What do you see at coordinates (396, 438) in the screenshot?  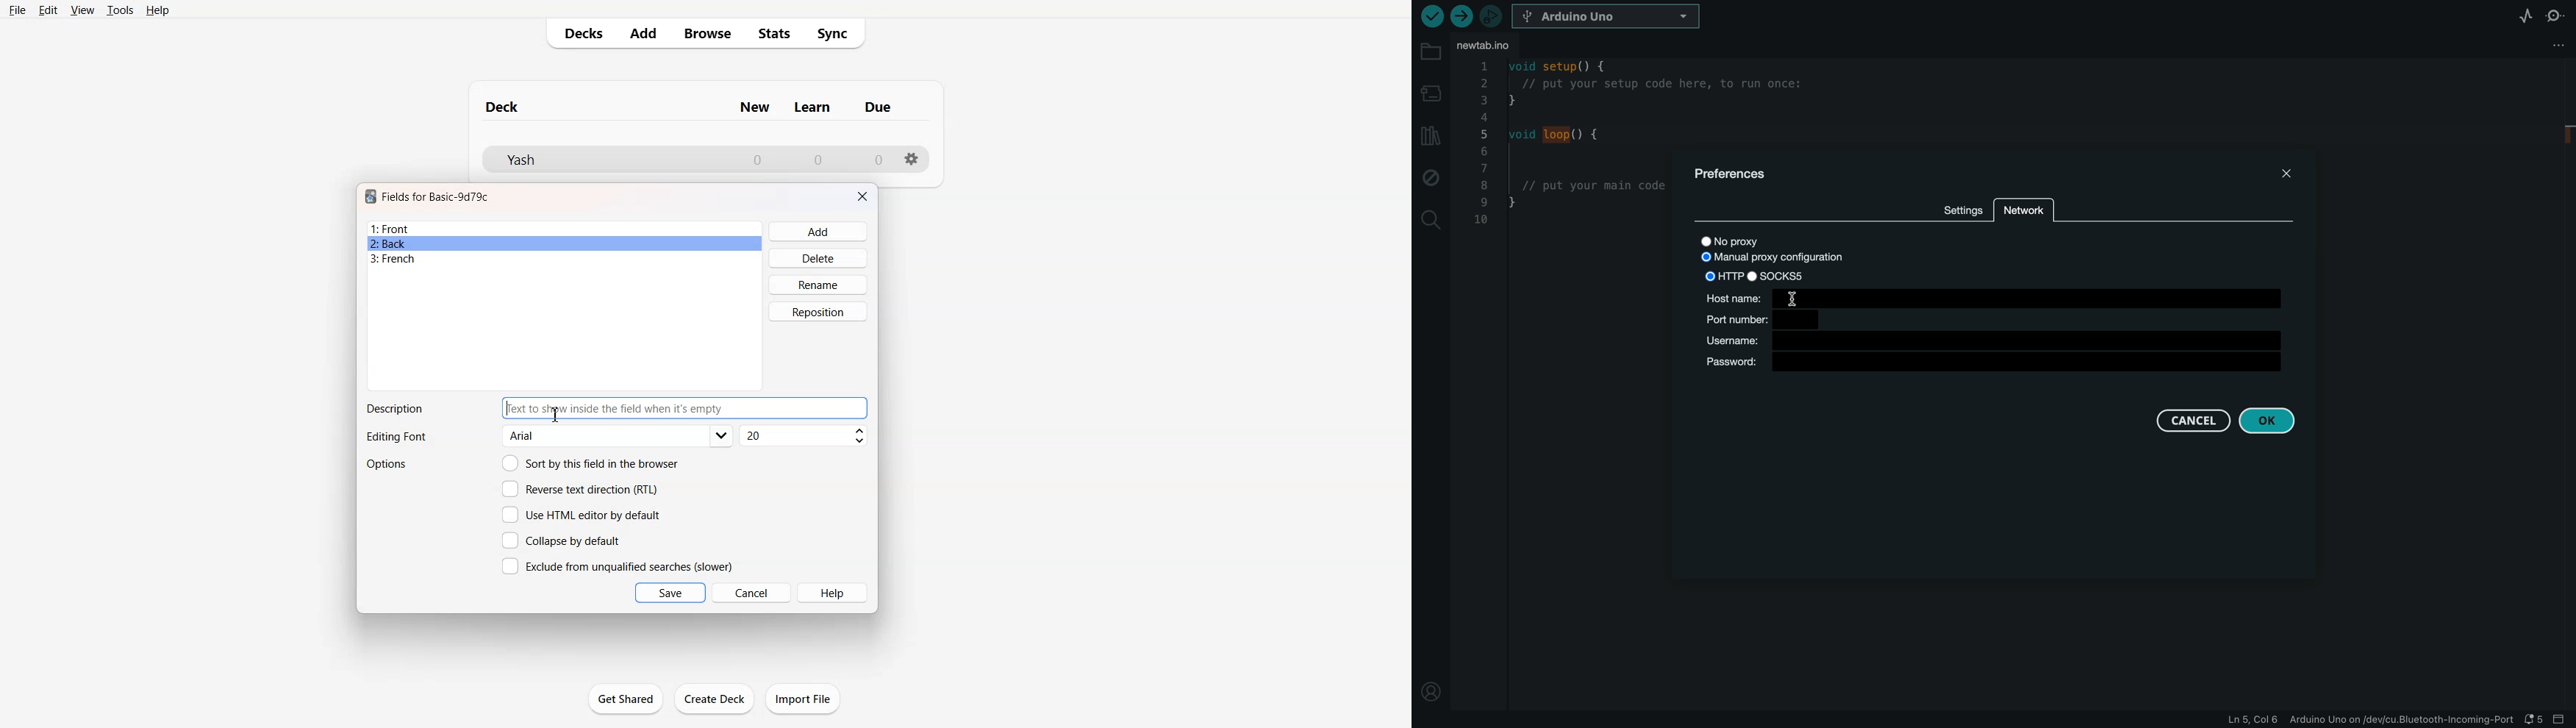 I see `Text` at bounding box center [396, 438].